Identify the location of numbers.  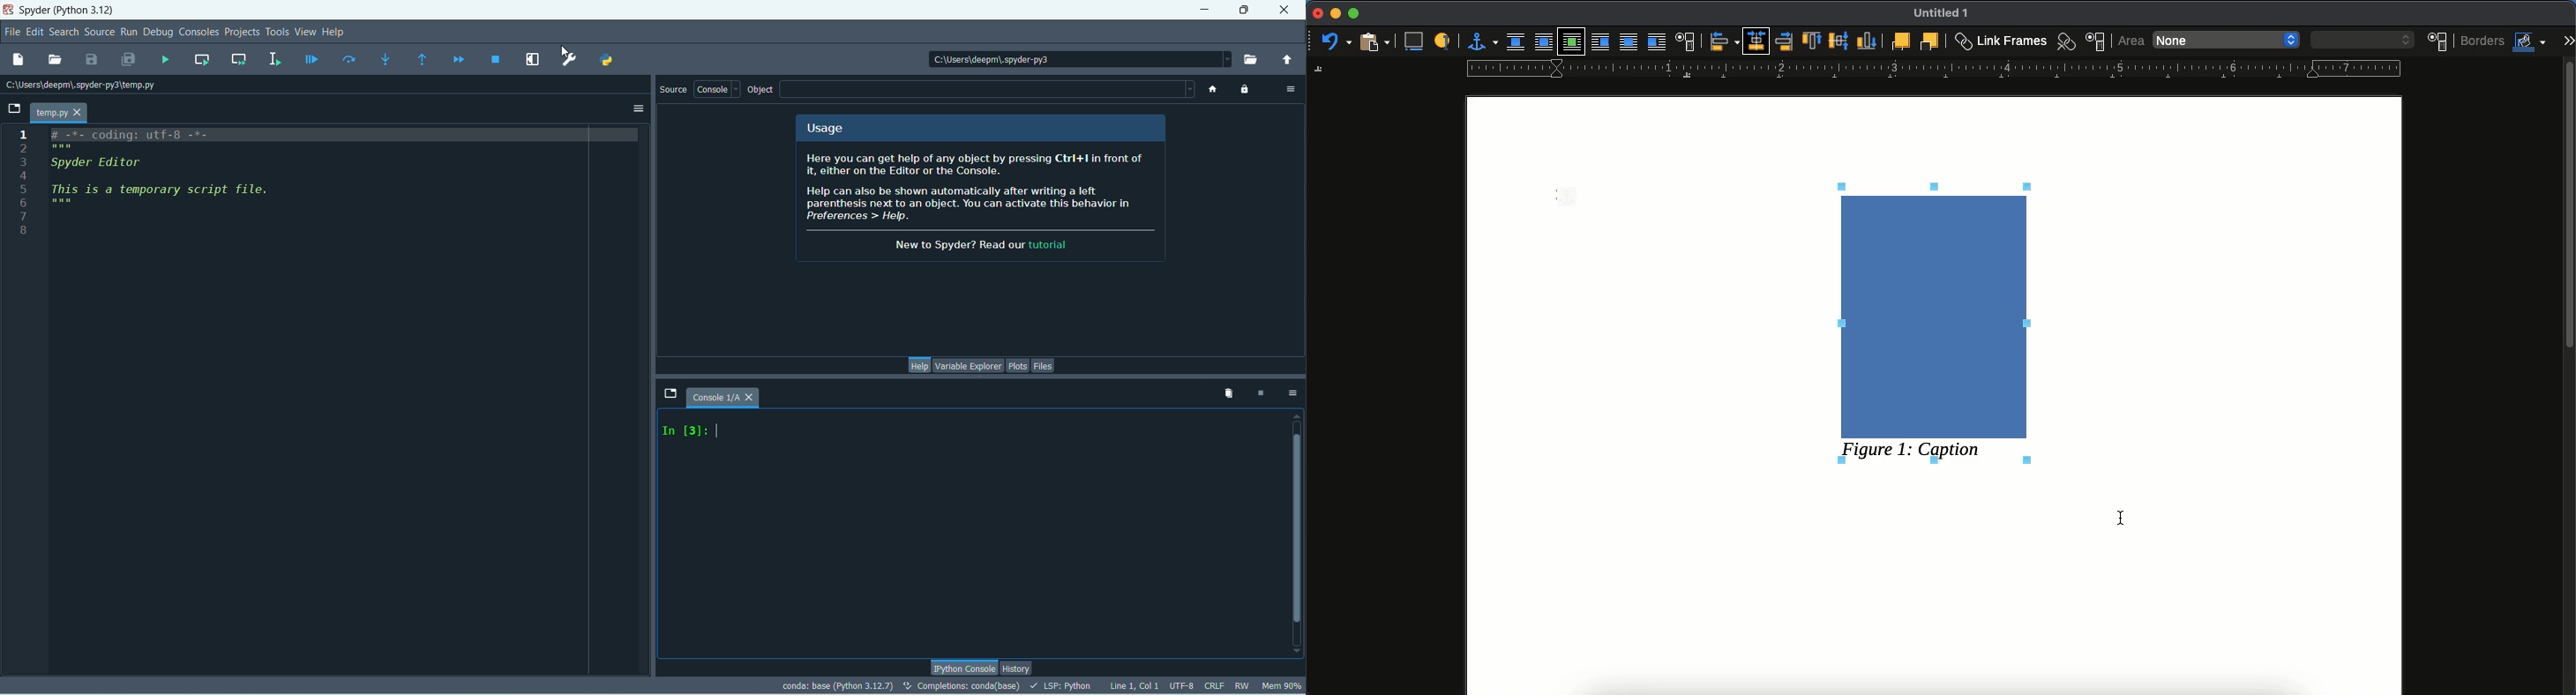
(24, 182).